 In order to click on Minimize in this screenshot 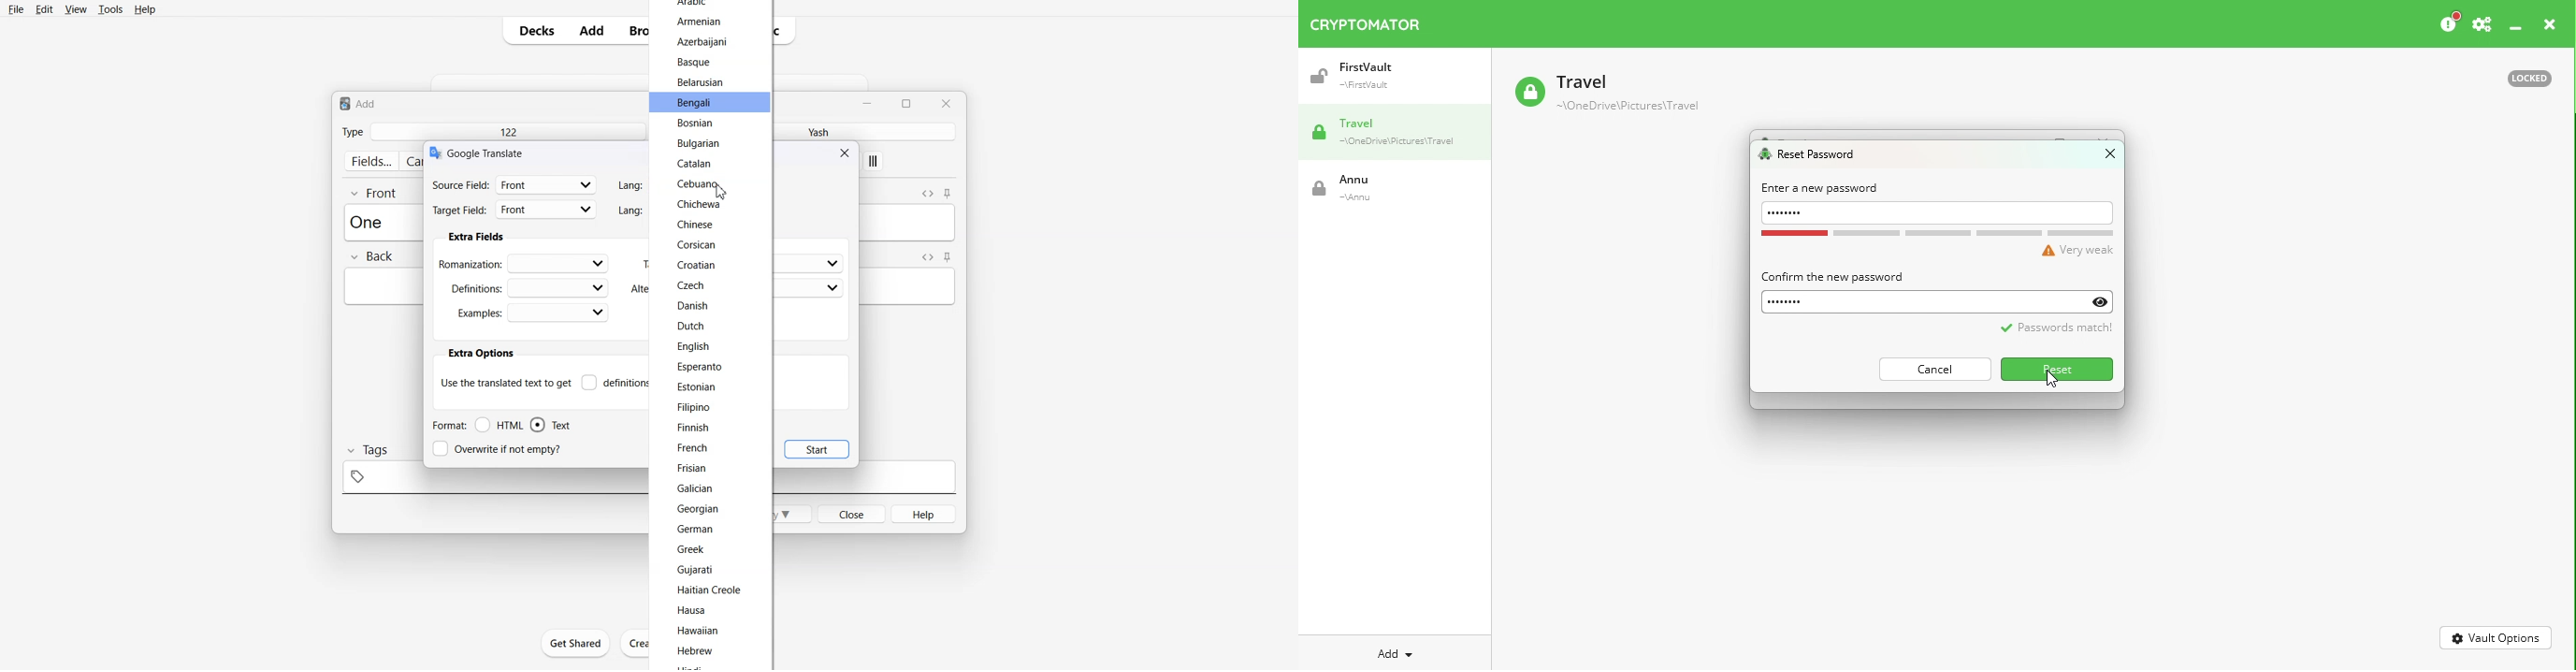, I will do `click(2516, 29)`.